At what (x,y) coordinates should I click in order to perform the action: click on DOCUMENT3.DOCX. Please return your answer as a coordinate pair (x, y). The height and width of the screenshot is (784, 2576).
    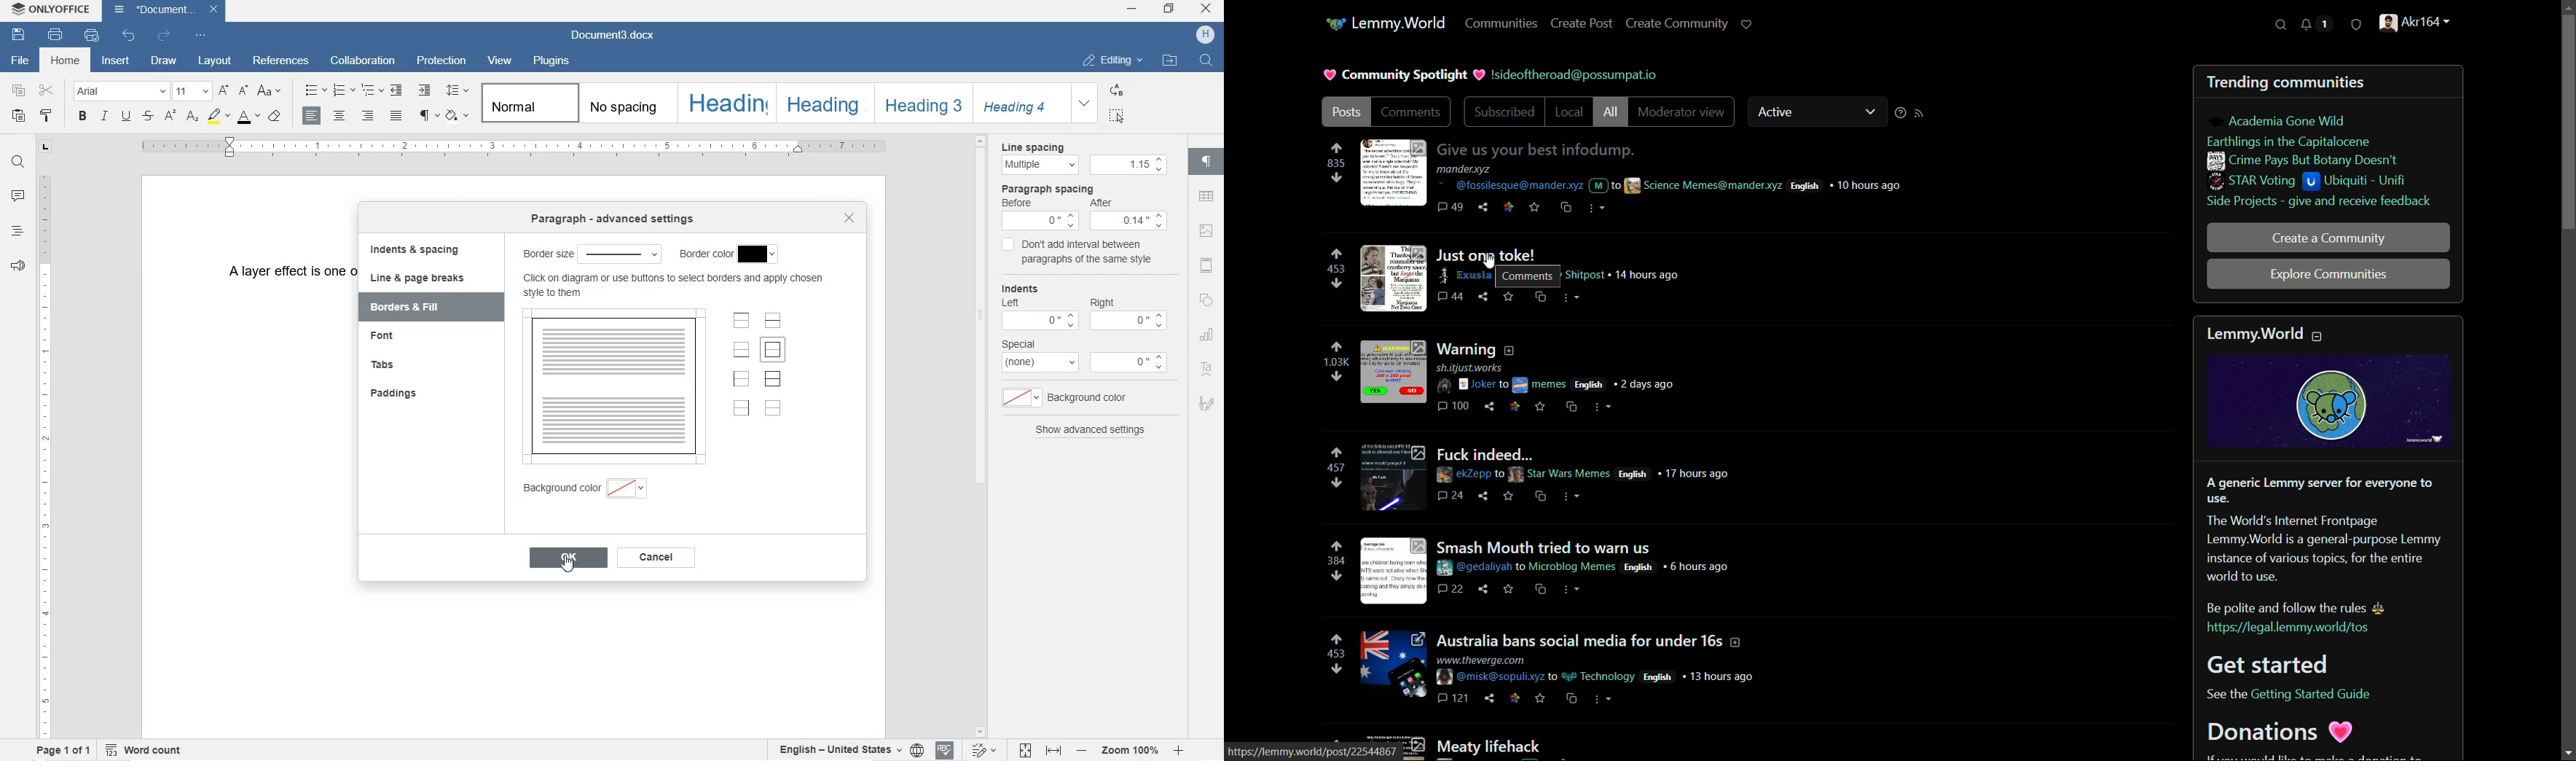
    Looking at the image, I should click on (168, 12).